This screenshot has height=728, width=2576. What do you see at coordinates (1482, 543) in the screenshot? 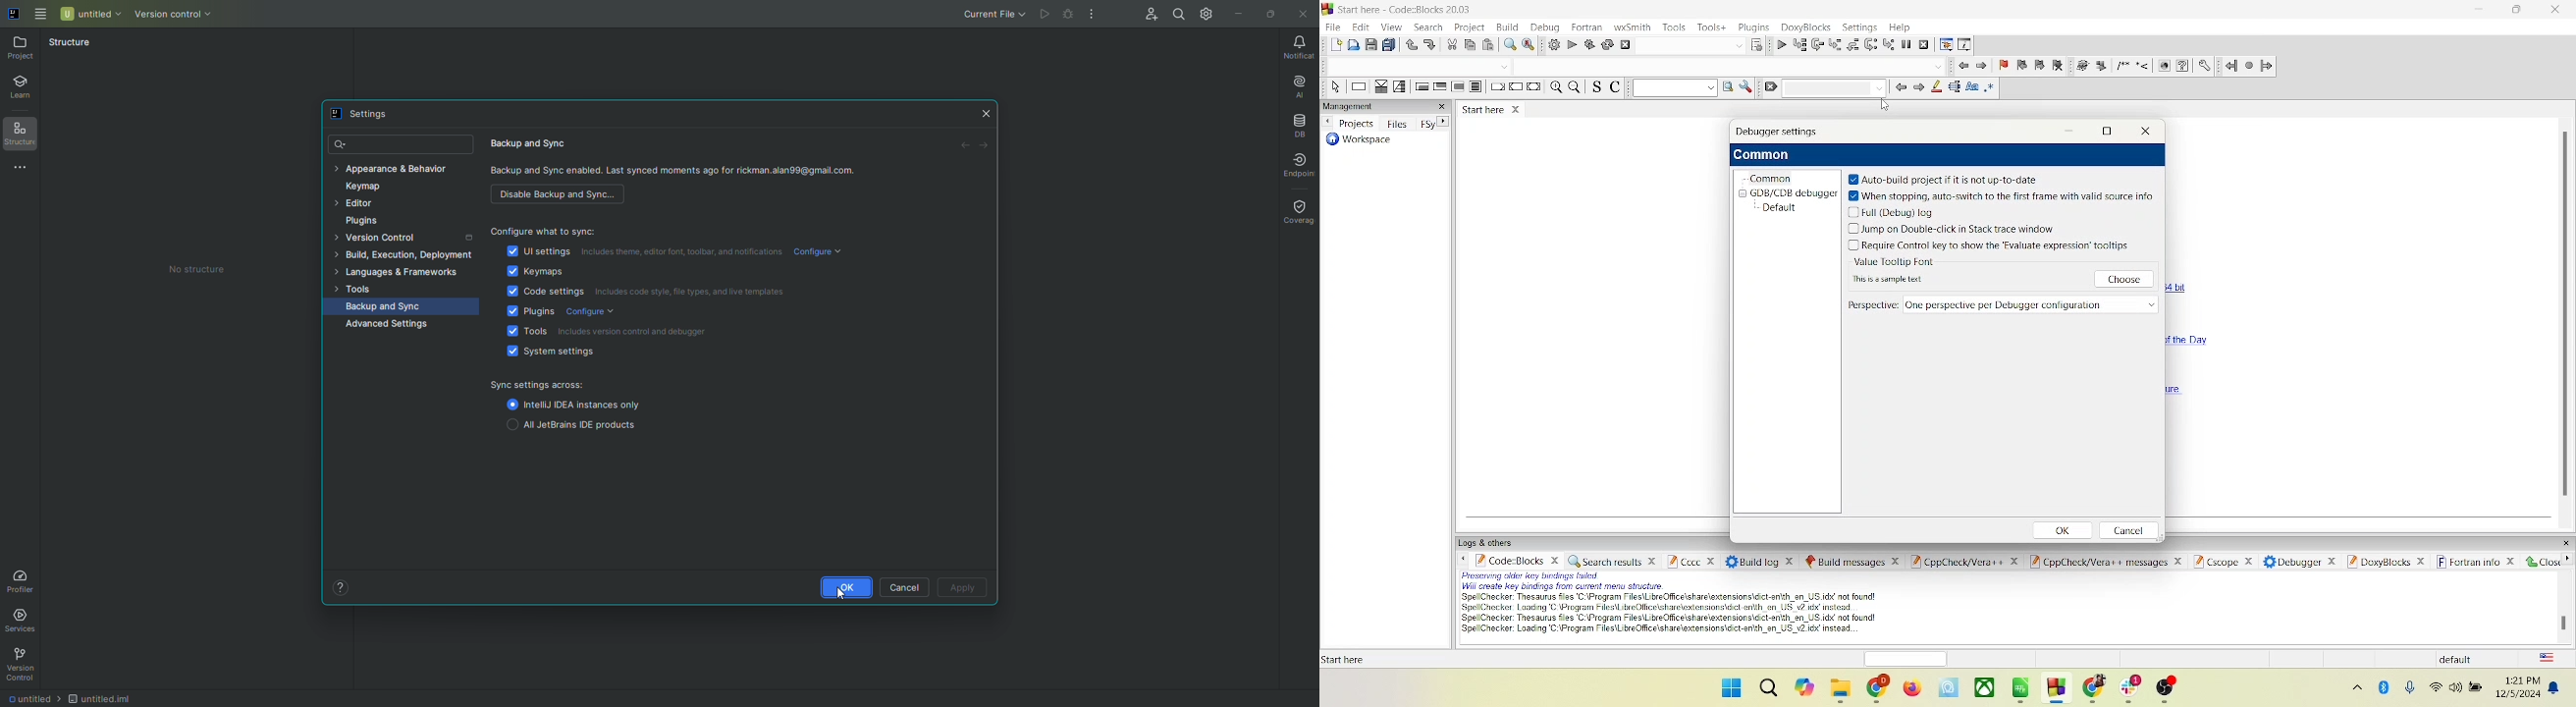
I see `logs and others` at bounding box center [1482, 543].